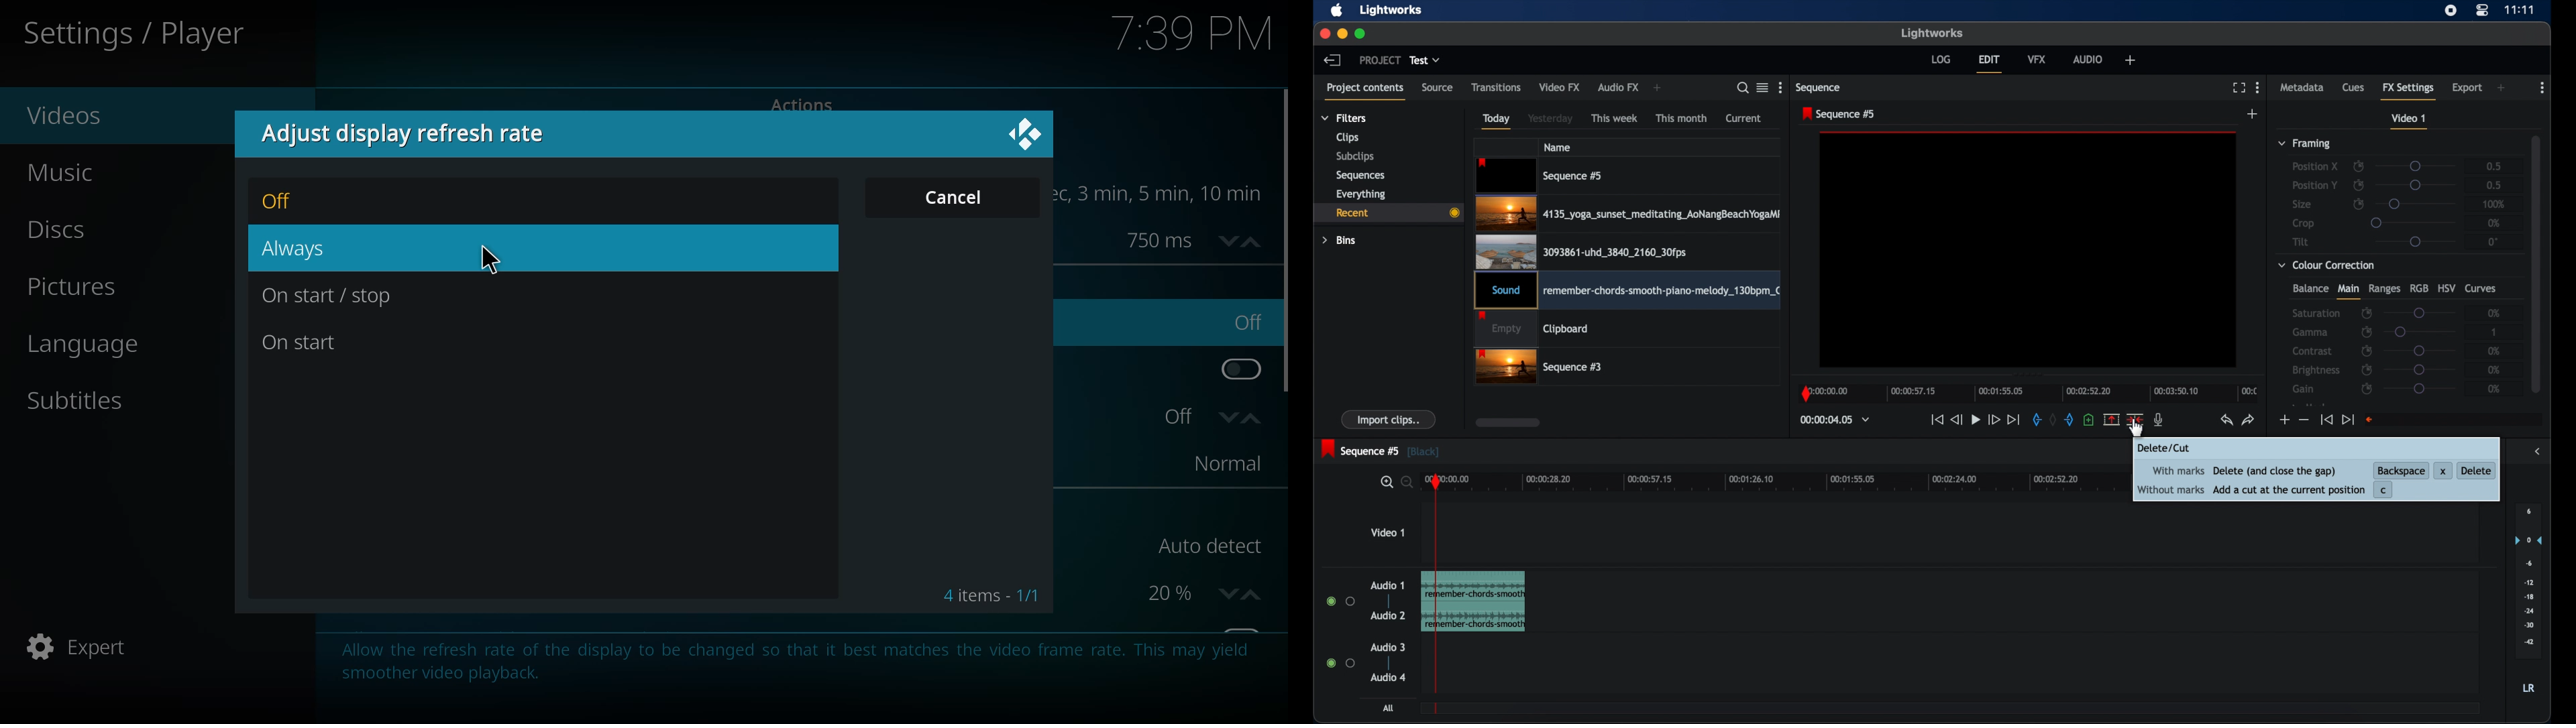  Describe the element at coordinates (1438, 88) in the screenshot. I see `source` at that location.